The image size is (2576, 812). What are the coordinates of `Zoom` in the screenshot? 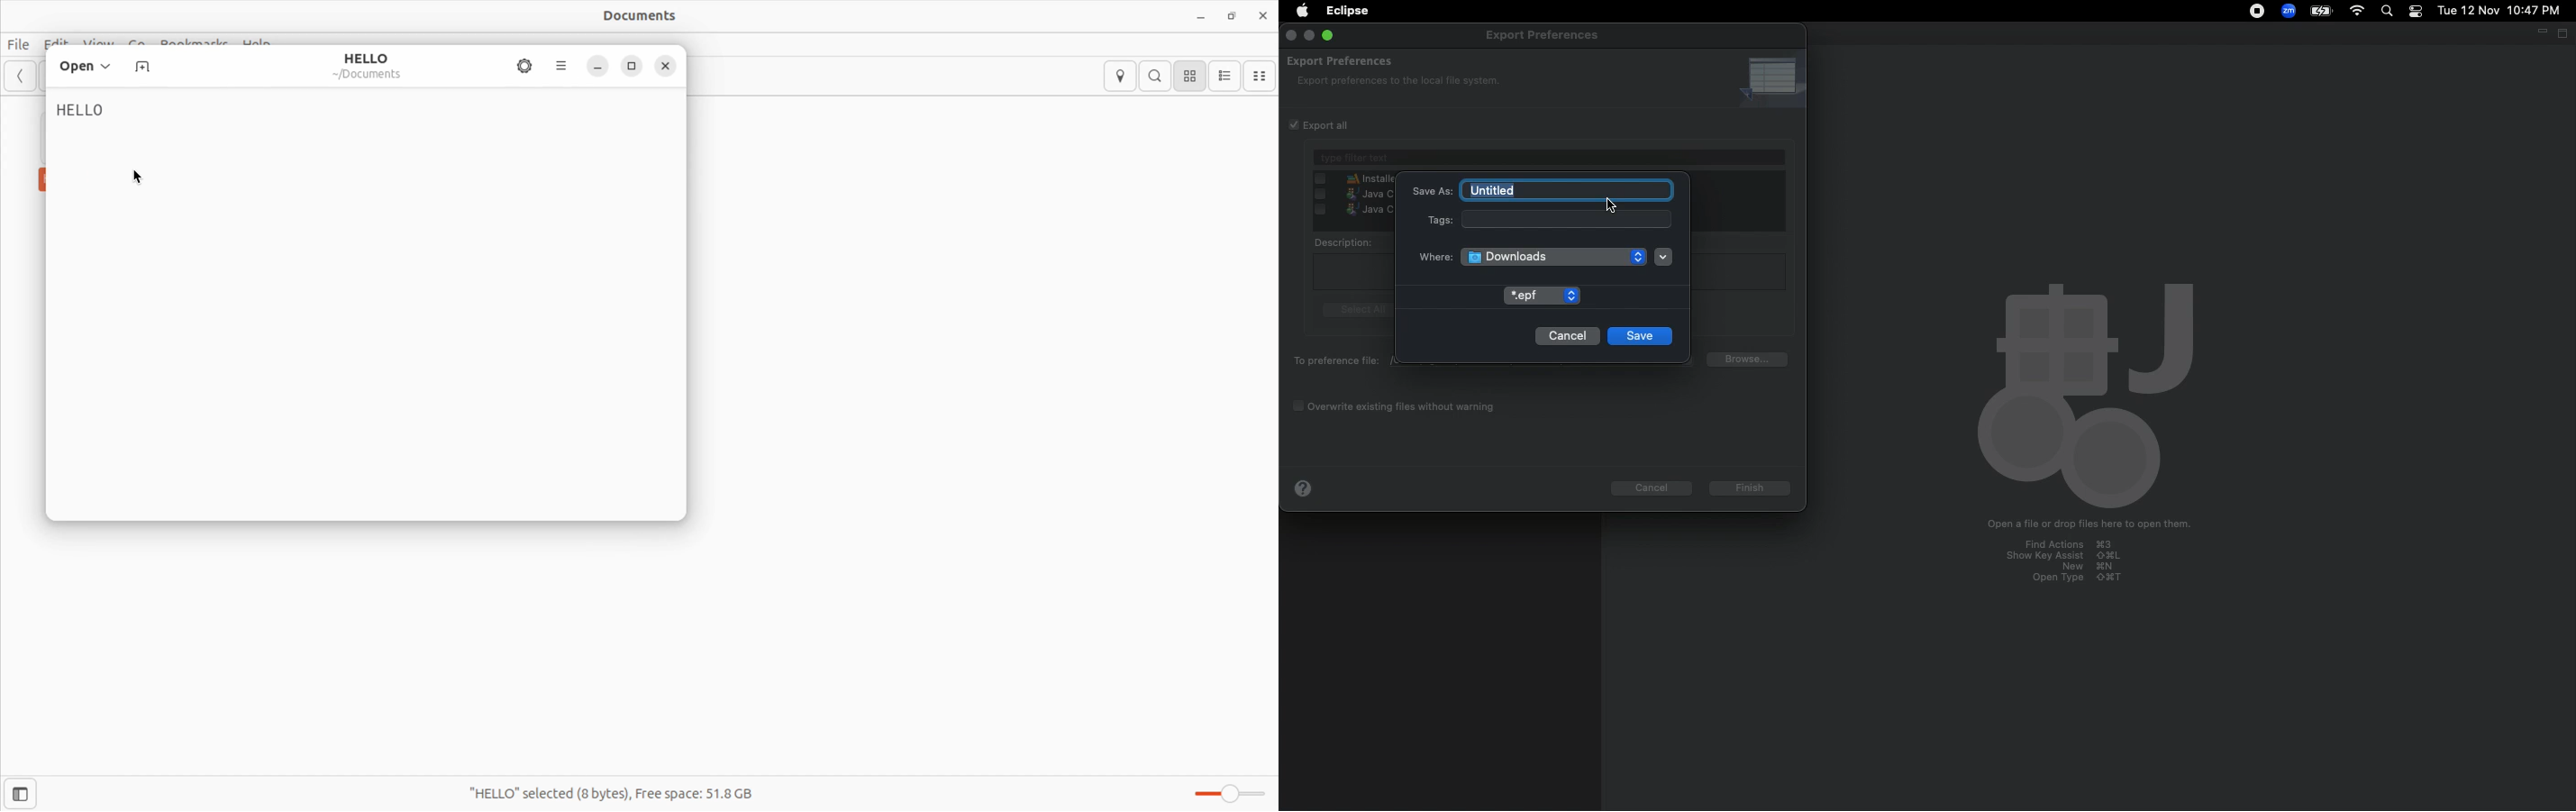 It's located at (1223, 793).